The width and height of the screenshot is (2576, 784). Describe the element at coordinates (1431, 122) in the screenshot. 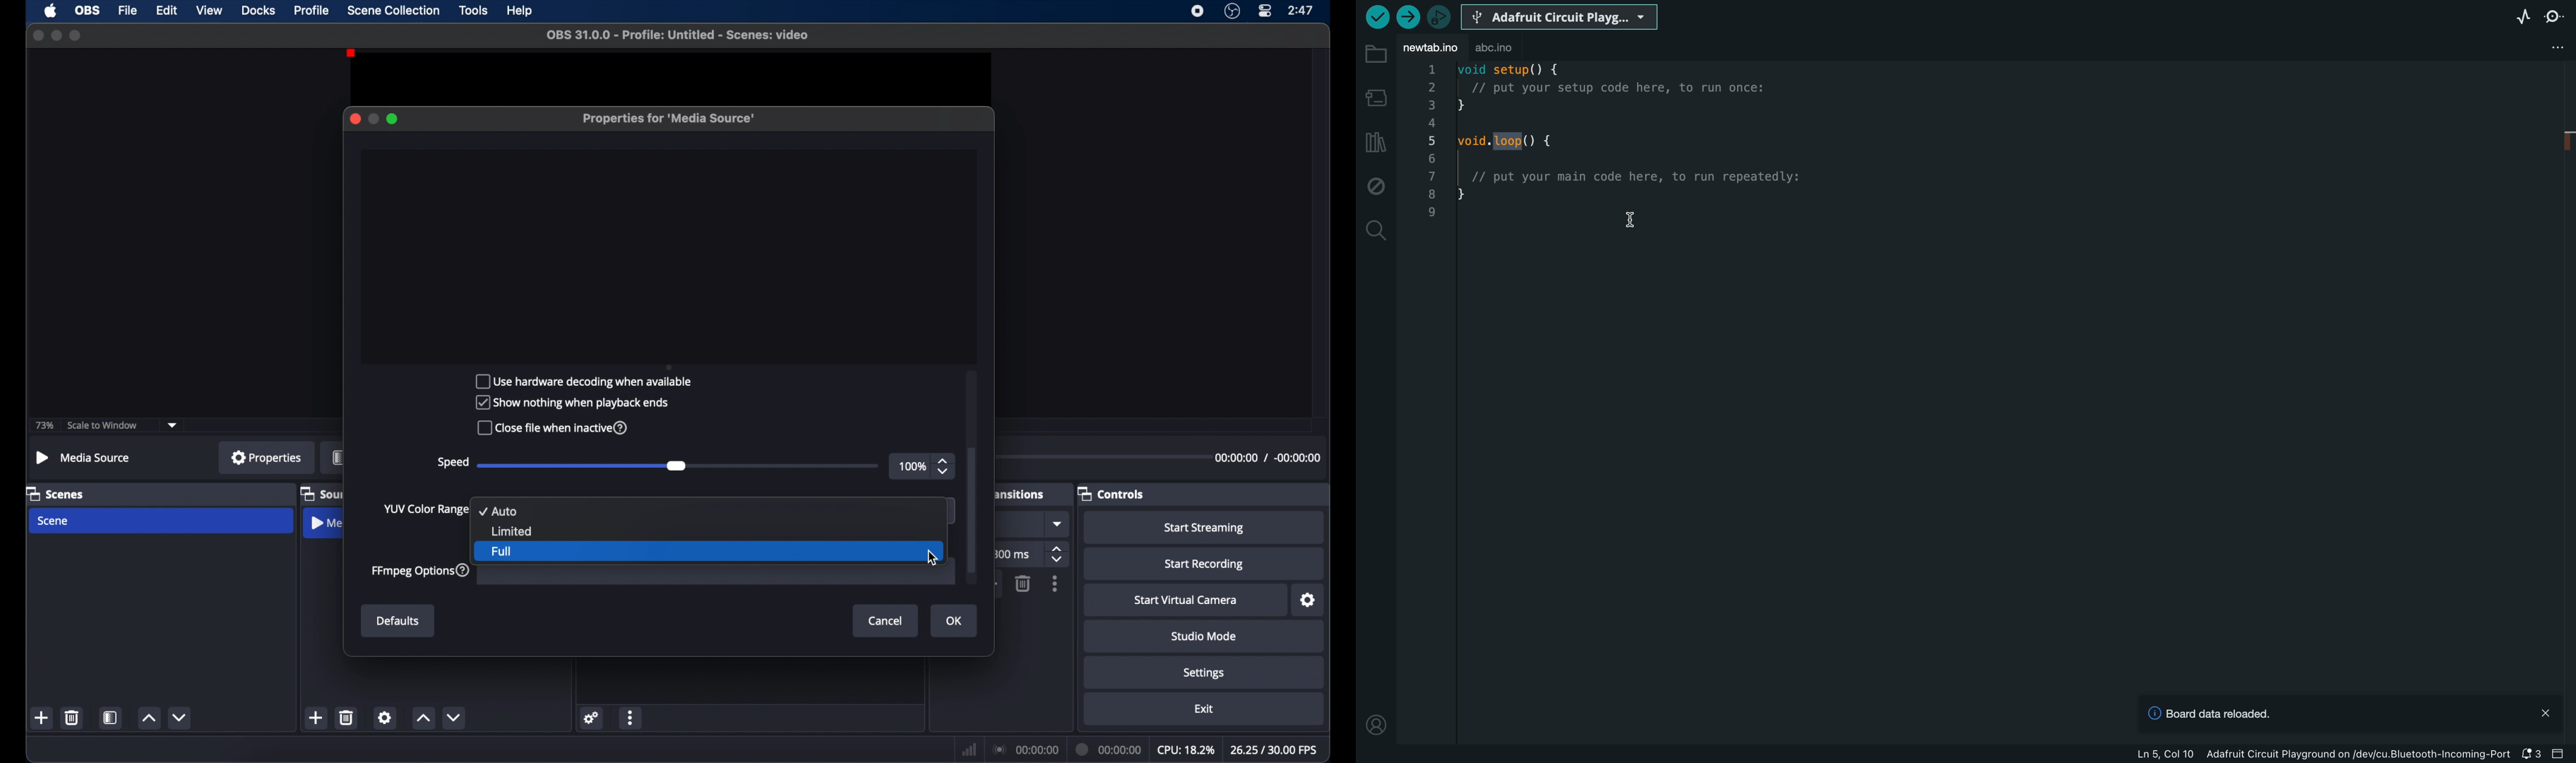

I see `4` at that location.